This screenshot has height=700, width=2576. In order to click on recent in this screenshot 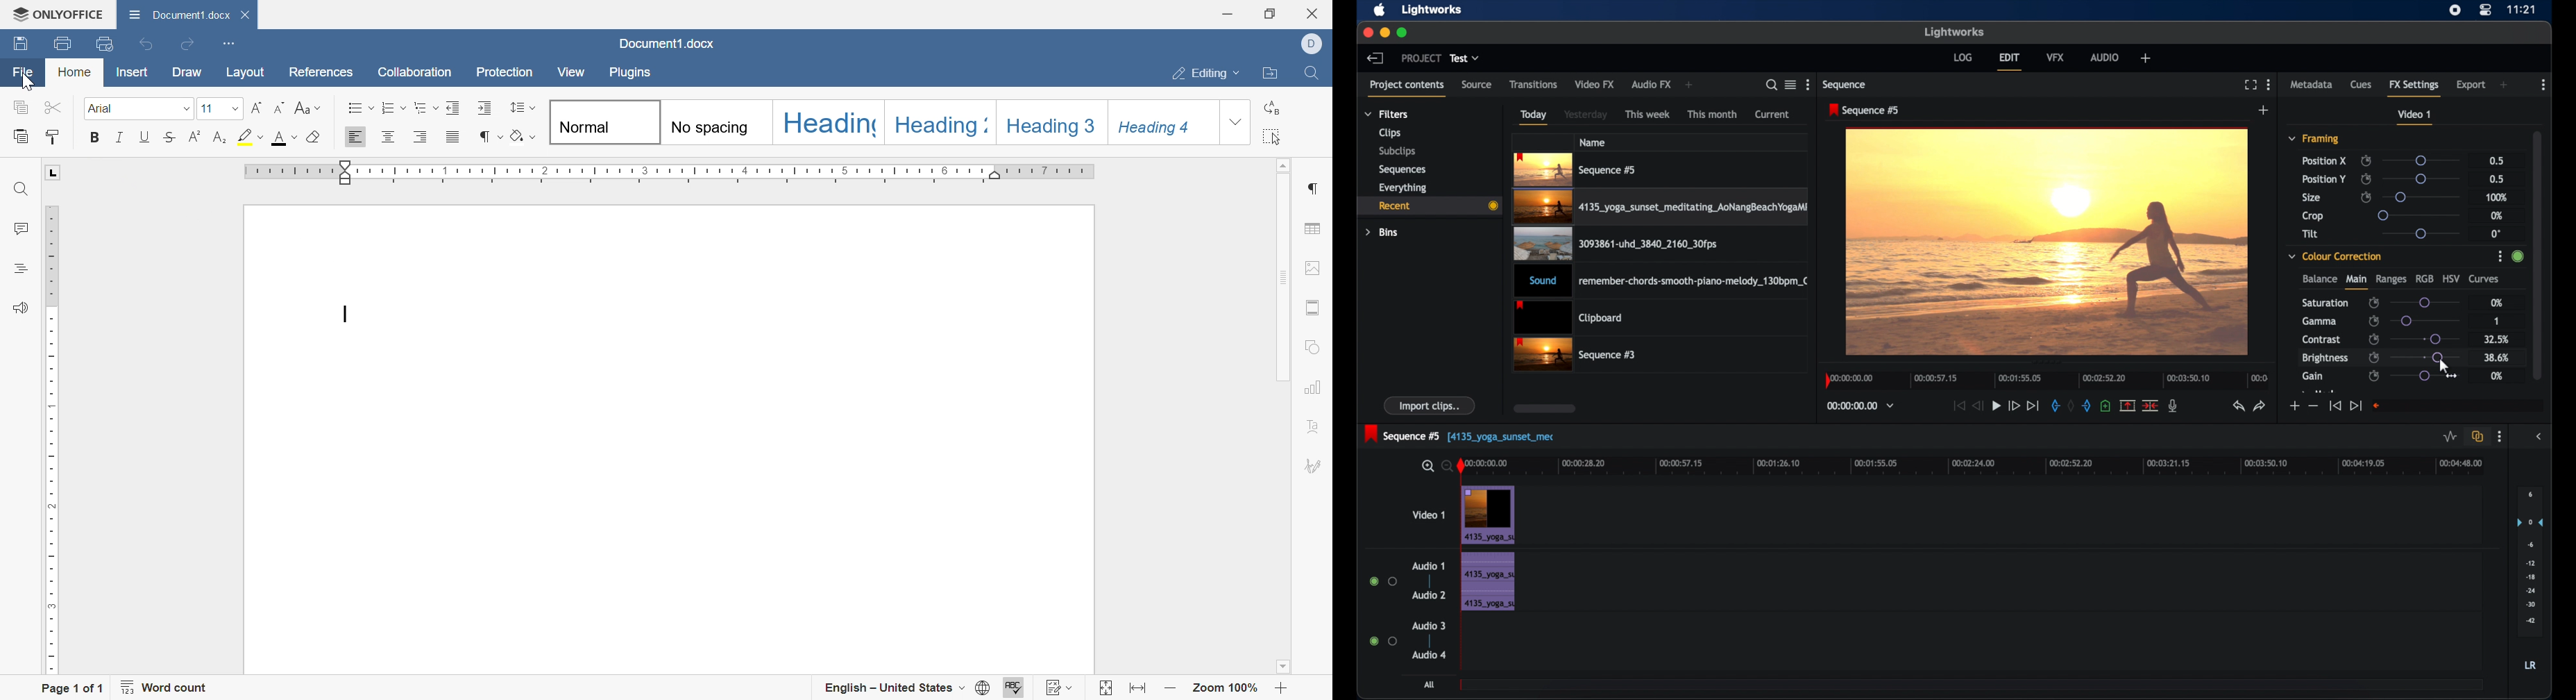, I will do `click(1428, 206)`.